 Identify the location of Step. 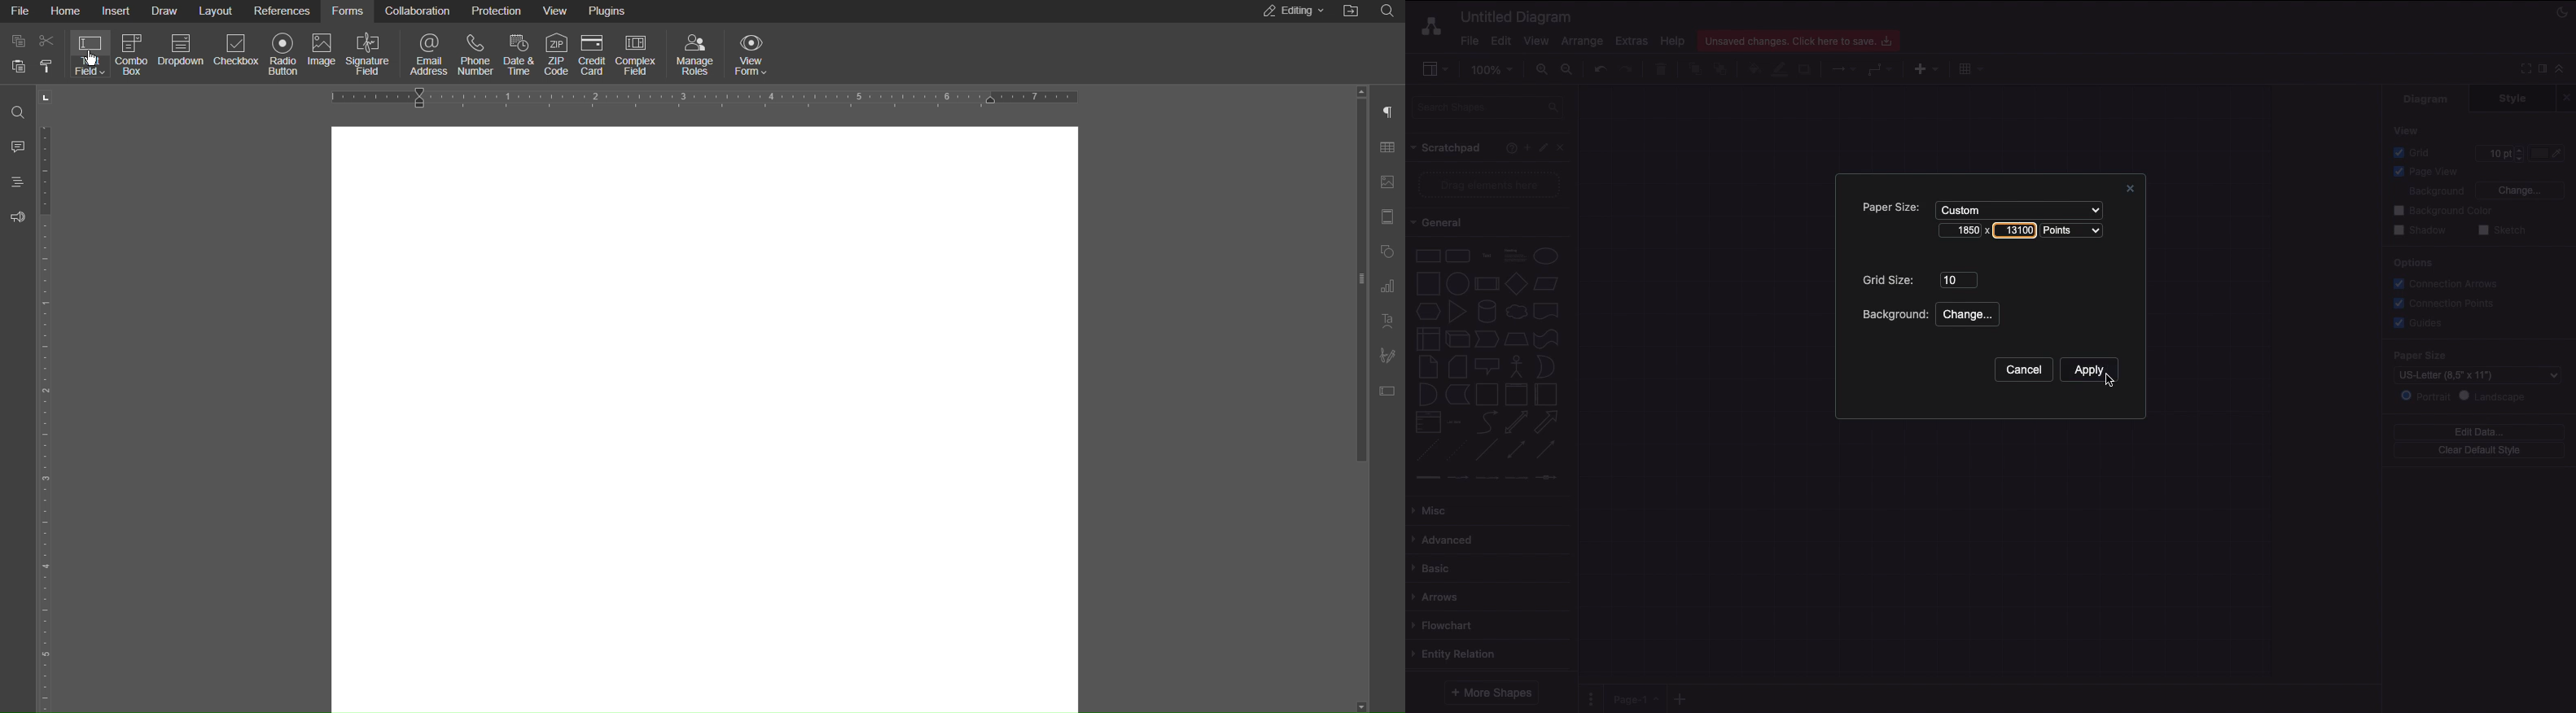
(1487, 339).